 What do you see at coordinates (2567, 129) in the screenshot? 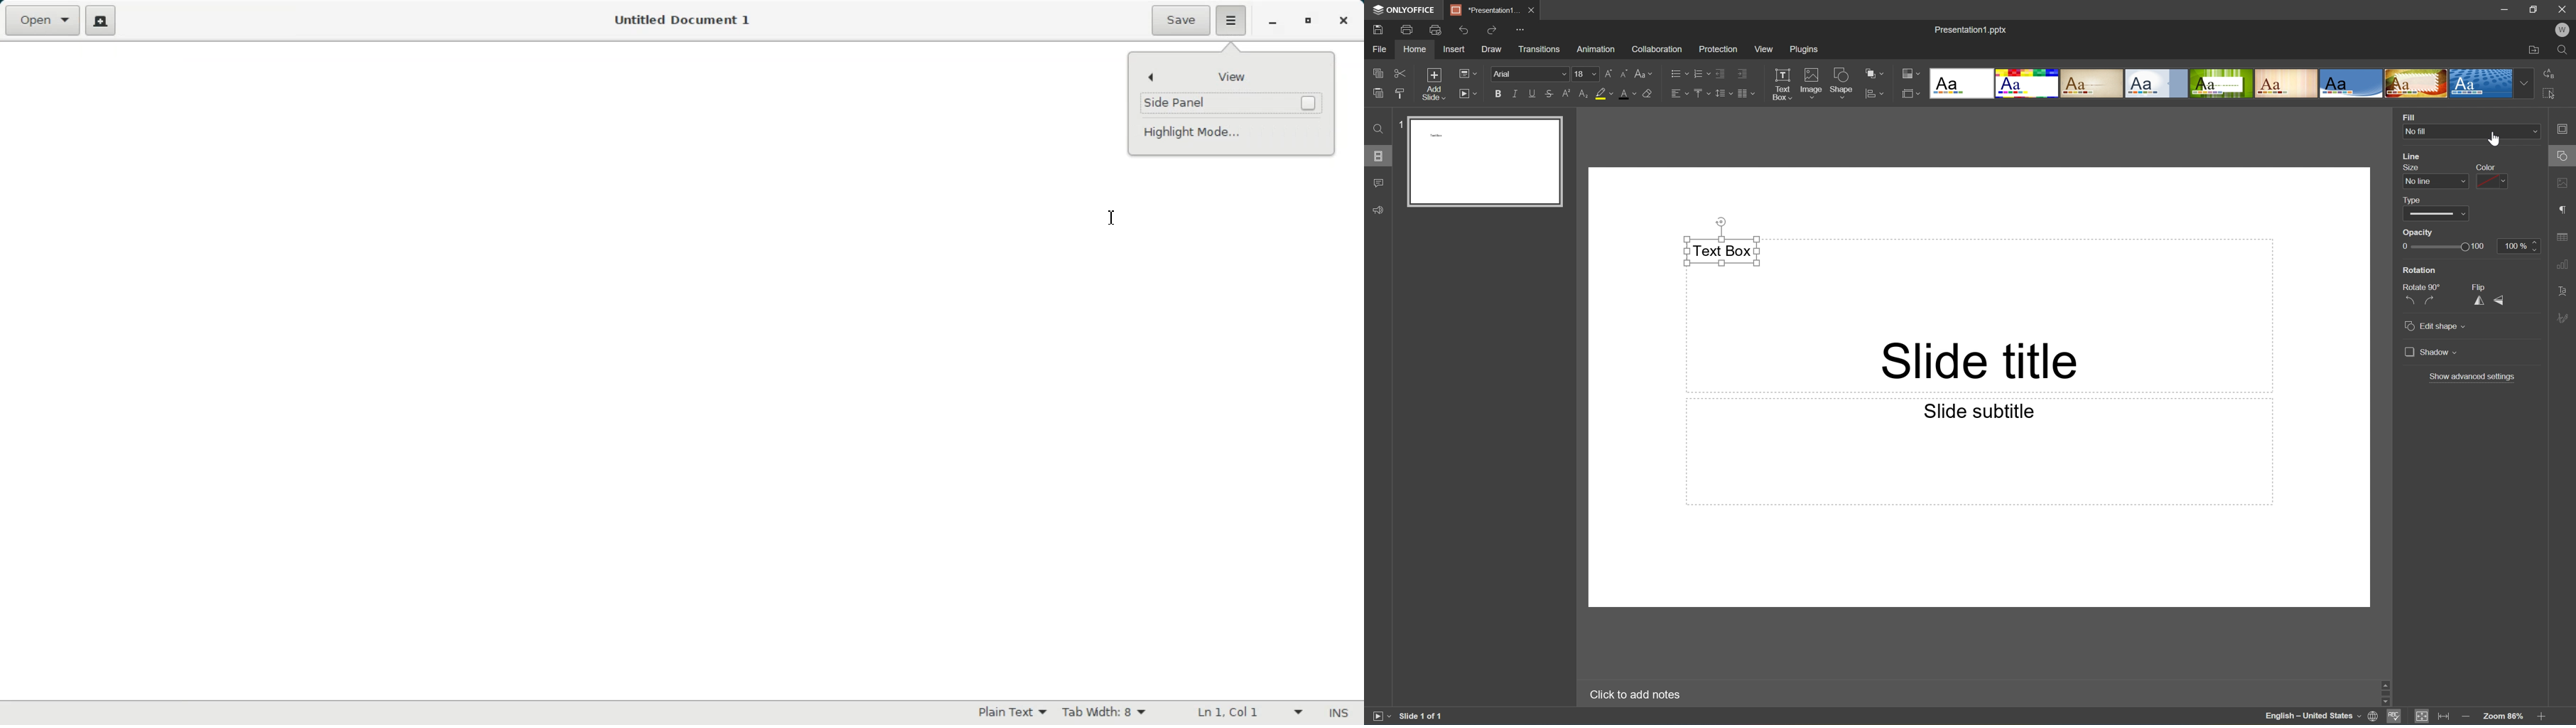
I see `Slide settings` at bounding box center [2567, 129].